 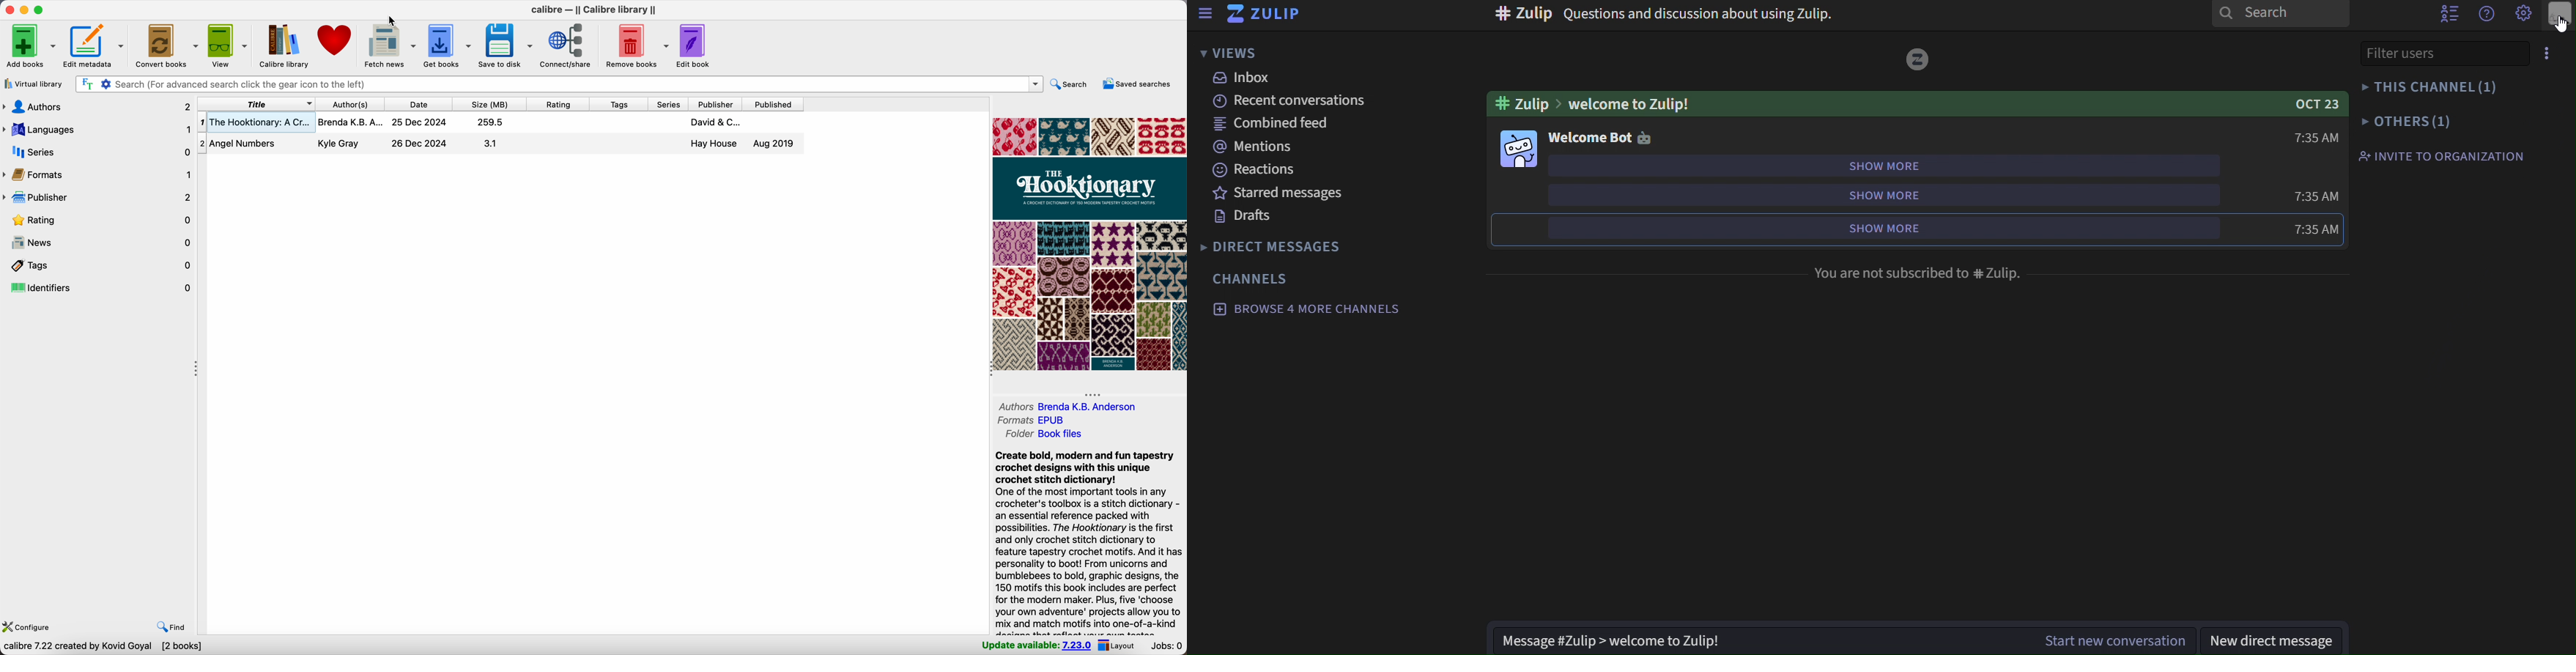 I want to click on options, so click(x=2551, y=53).